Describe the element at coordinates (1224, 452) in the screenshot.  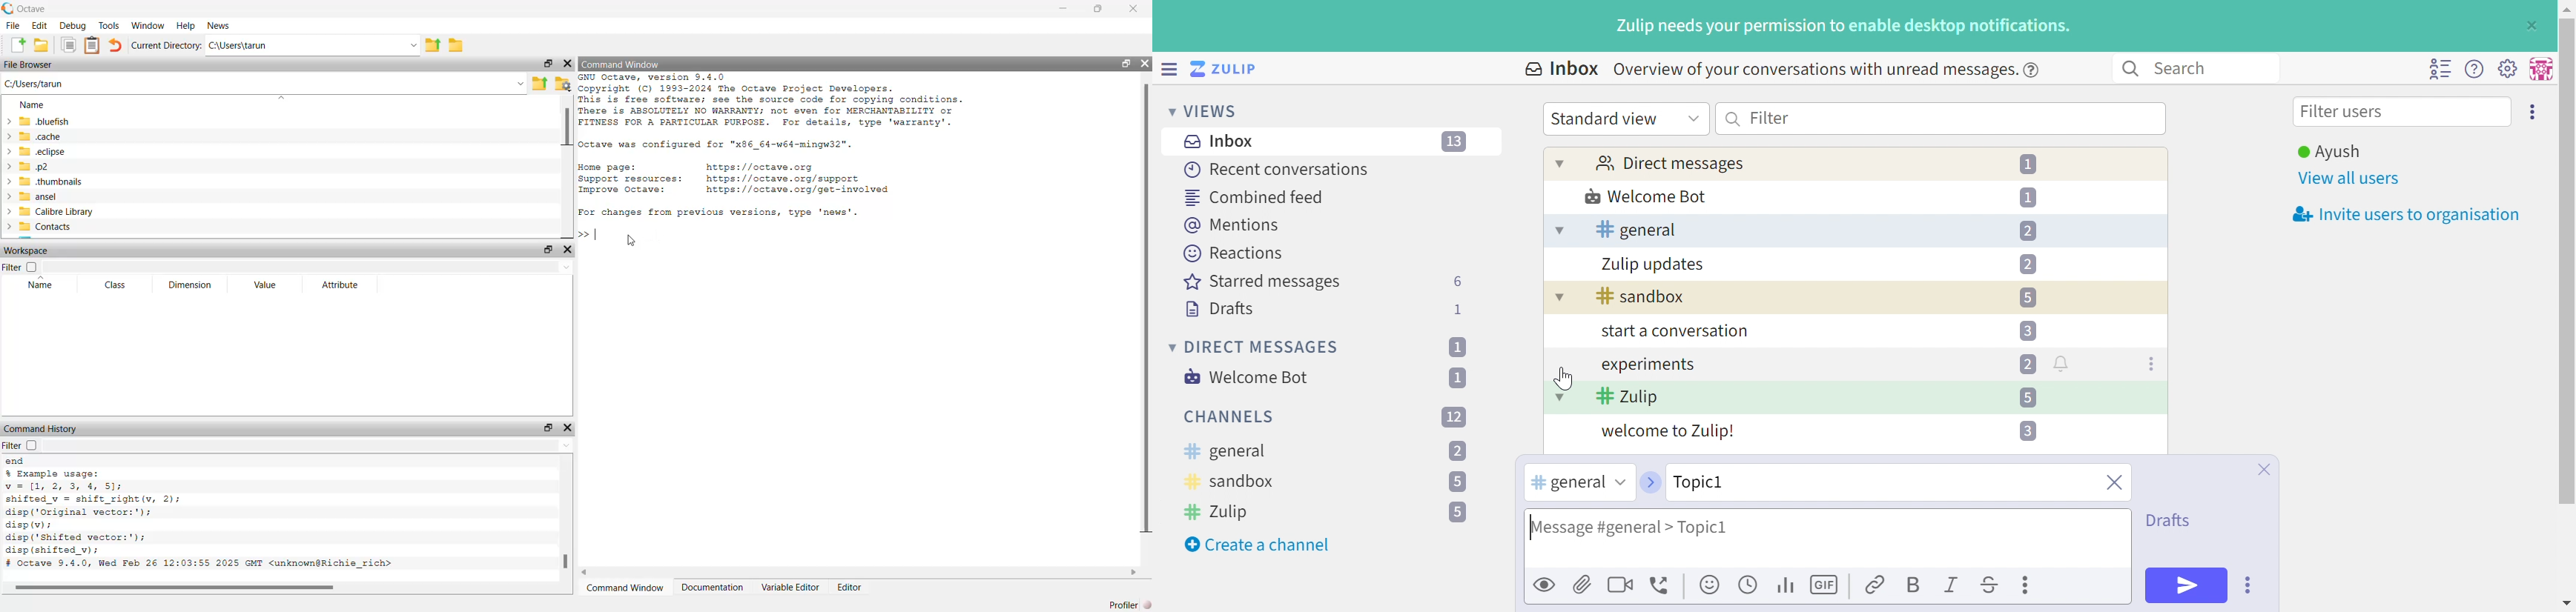
I see `general` at that location.